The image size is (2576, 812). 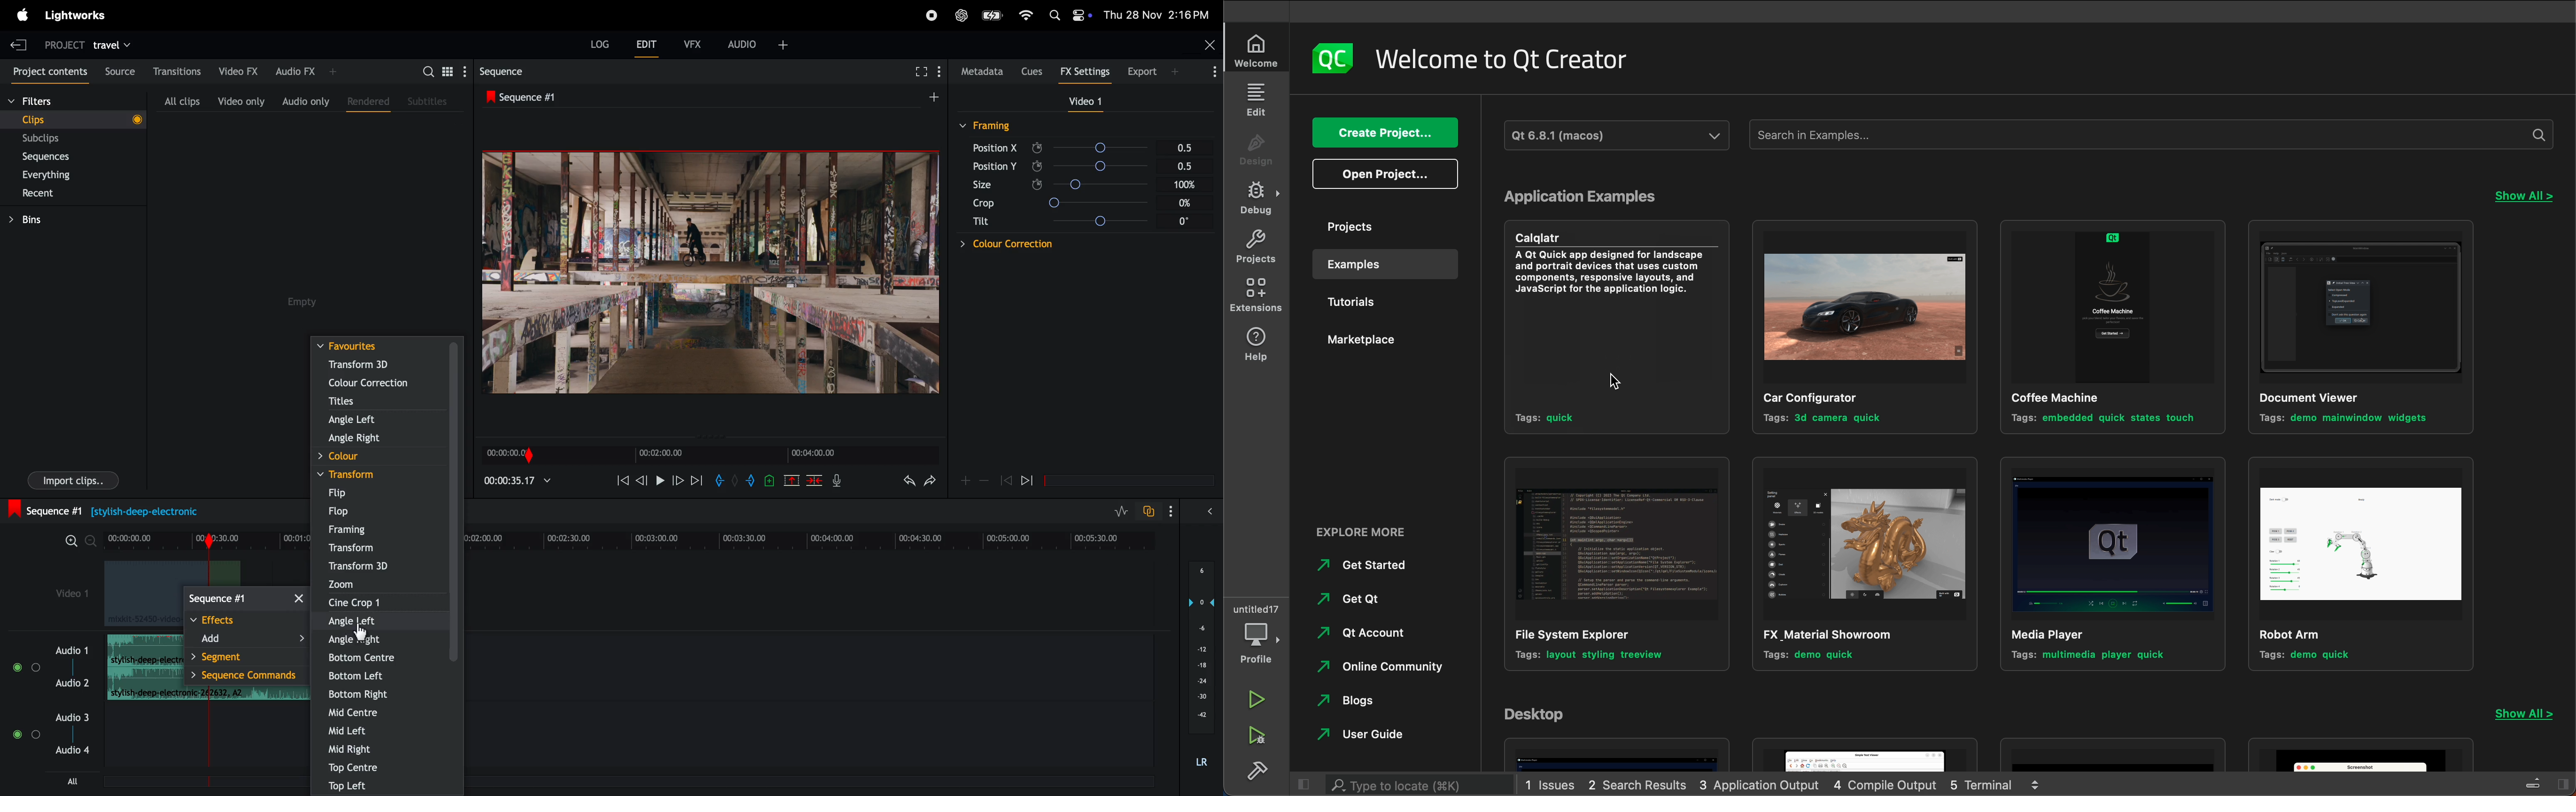 I want to click on date and time, so click(x=1161, y=14).